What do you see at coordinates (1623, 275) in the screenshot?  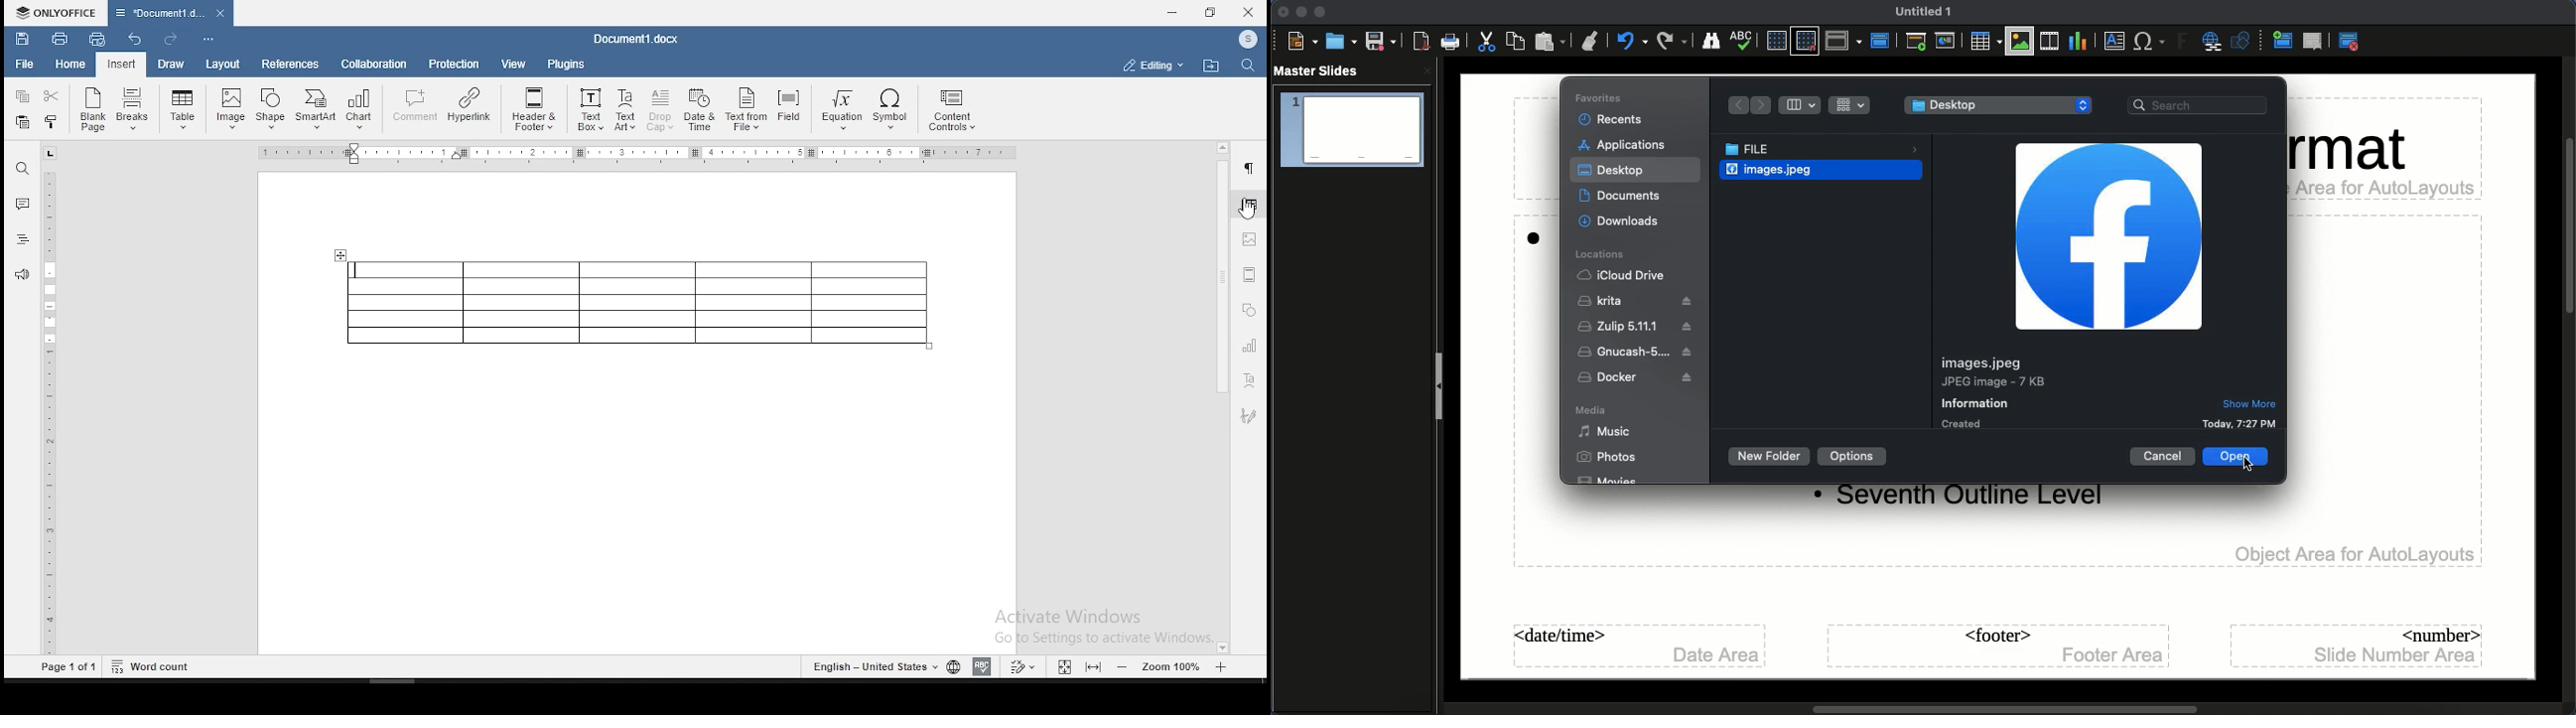 I see `iCloud Drive` at bounding box center [1623, 275].